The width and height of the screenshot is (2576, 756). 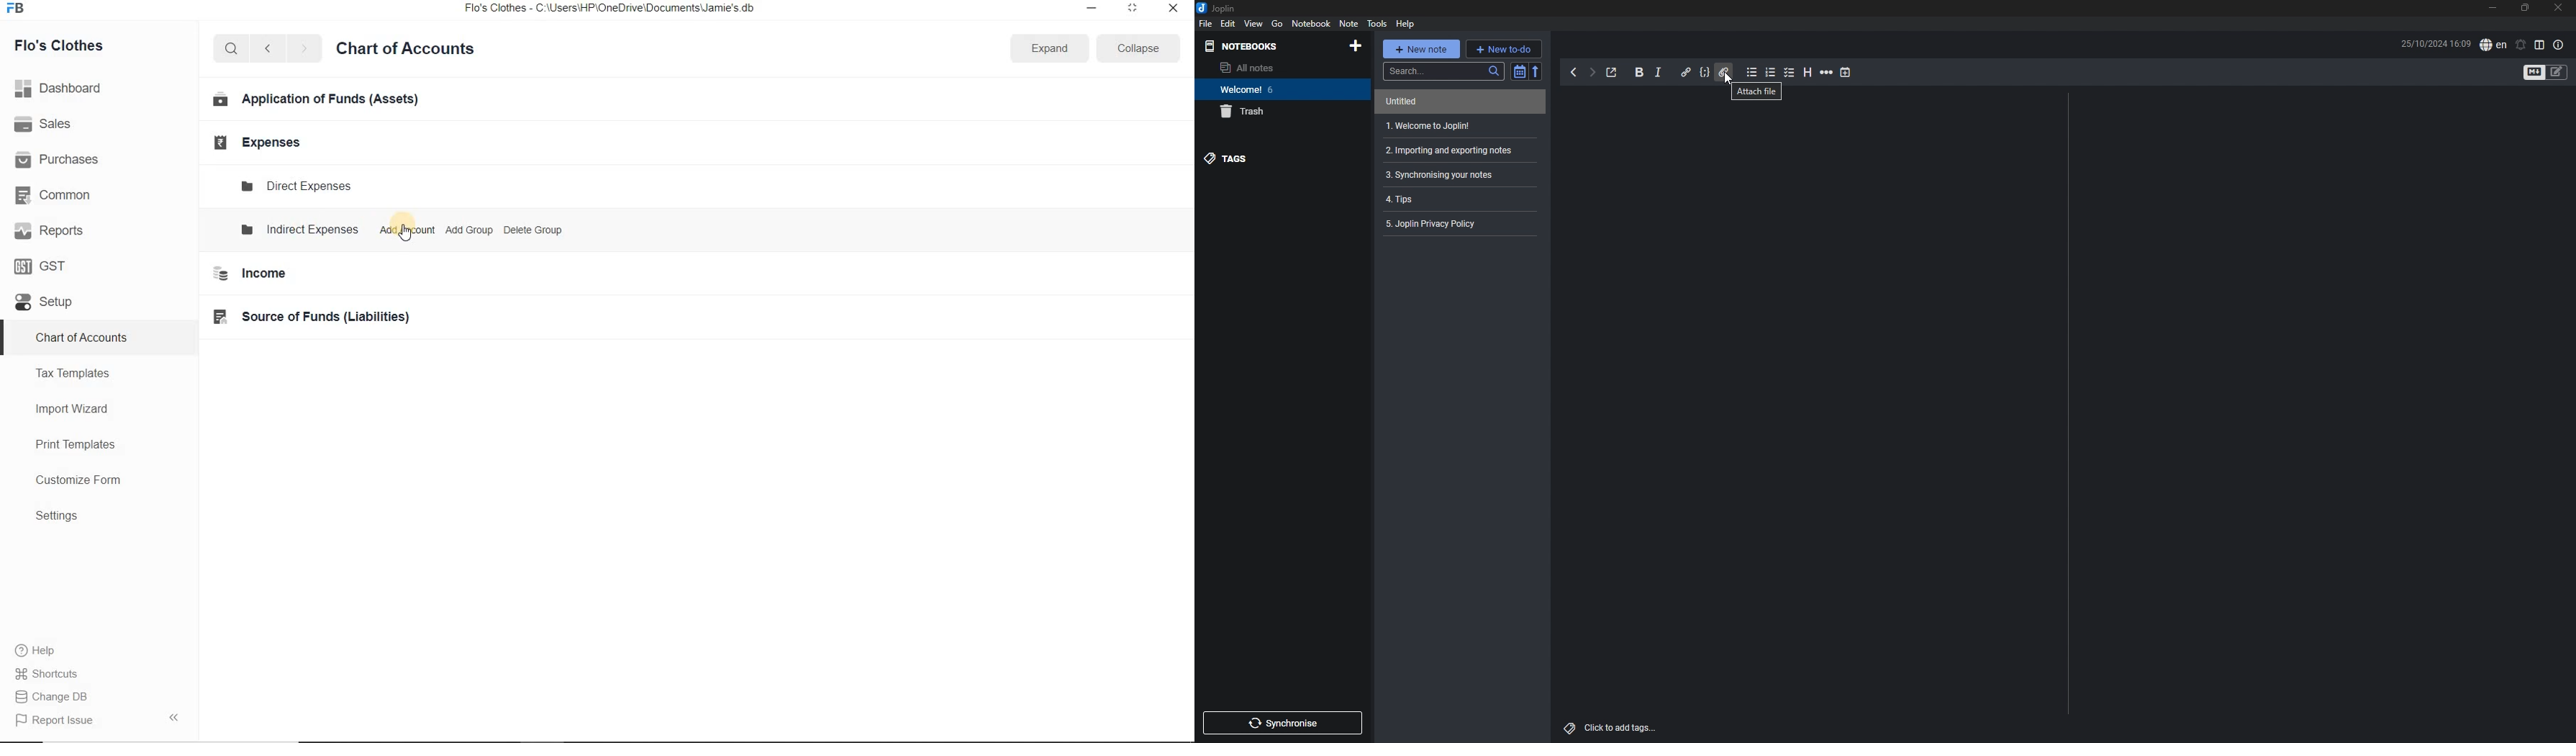 I want to click on Customize Form, so click(x=79, y=480).